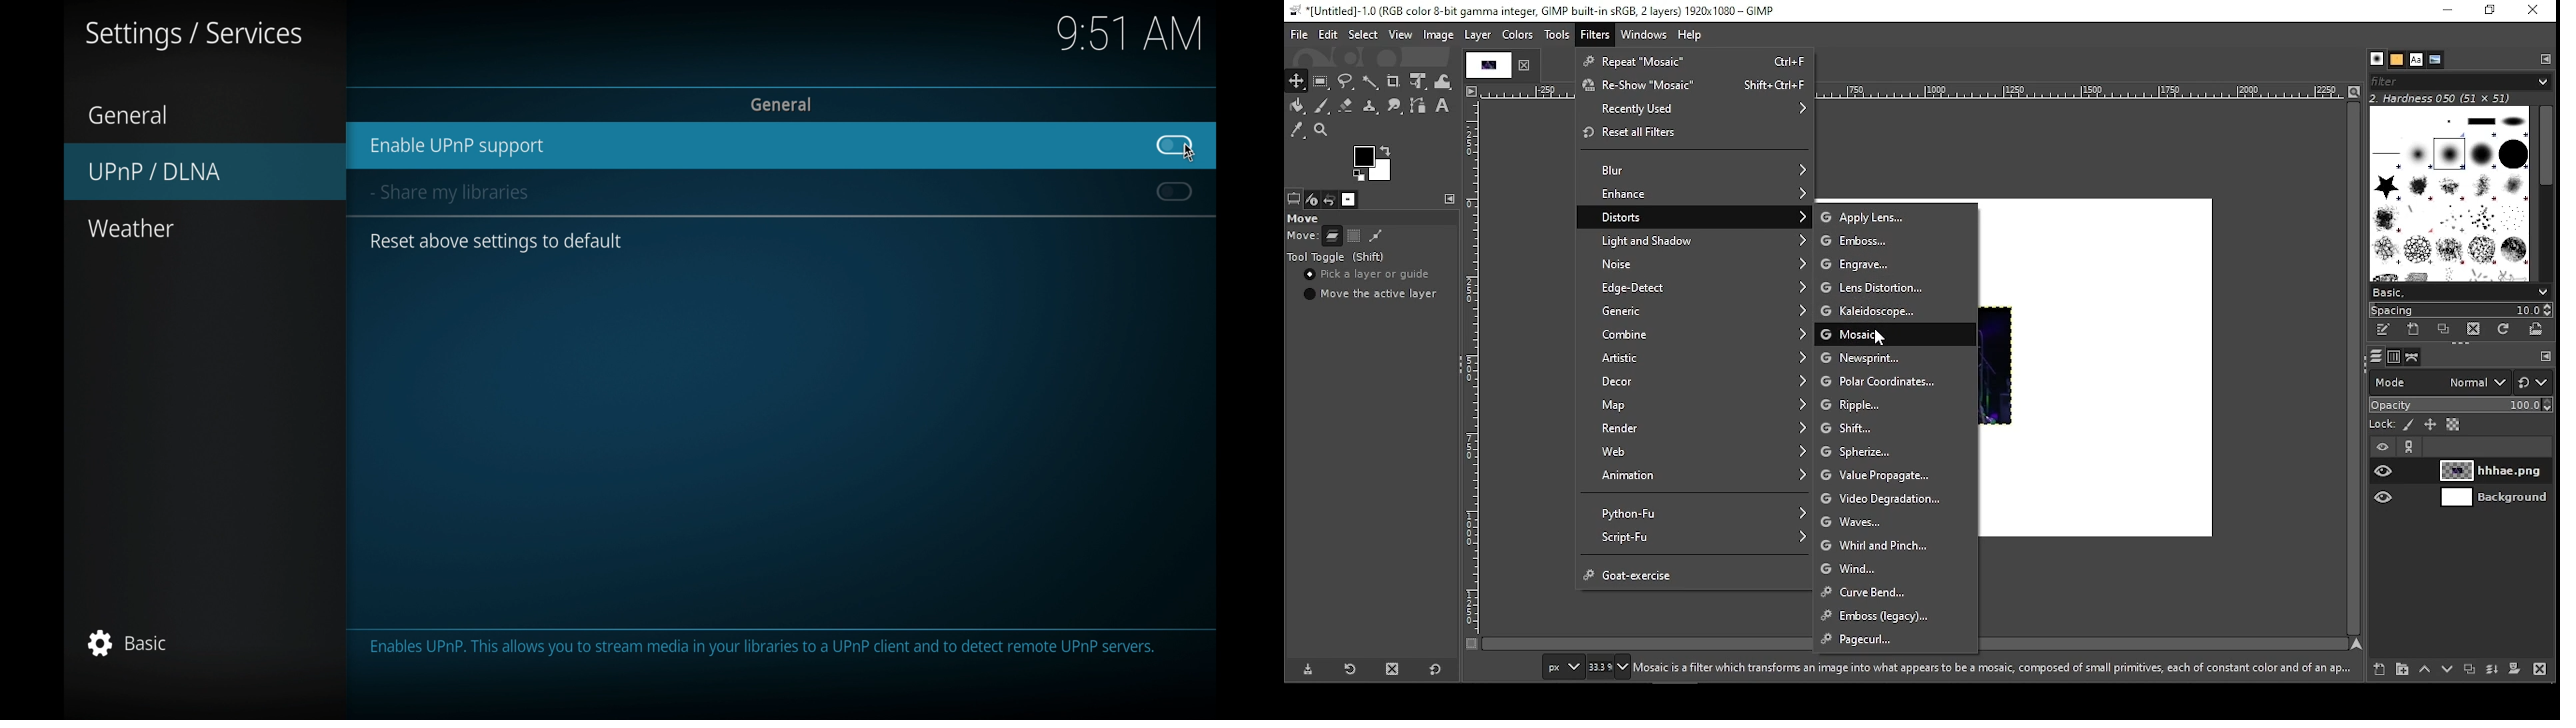 The width and height of the screenshot is (2576, 728). I want to click on settings/services, so click(195, 35).